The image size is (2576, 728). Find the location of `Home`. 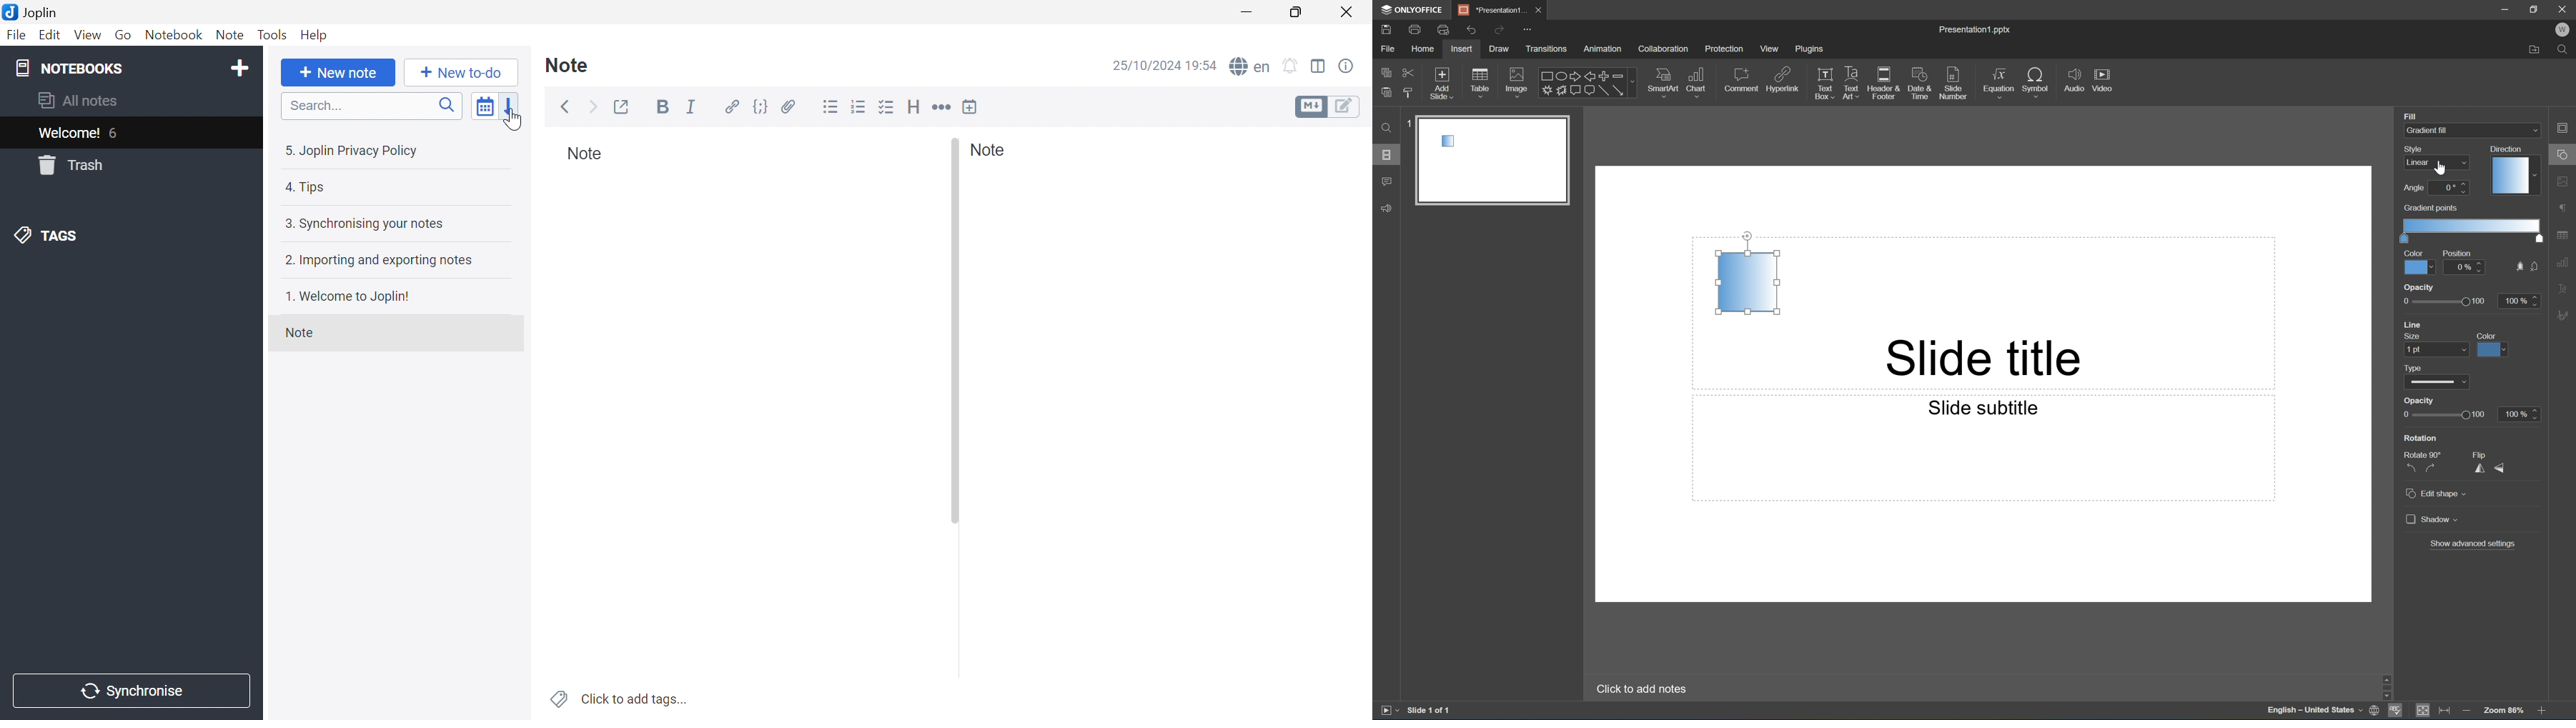

Home is located at coordinates (1424, 48).